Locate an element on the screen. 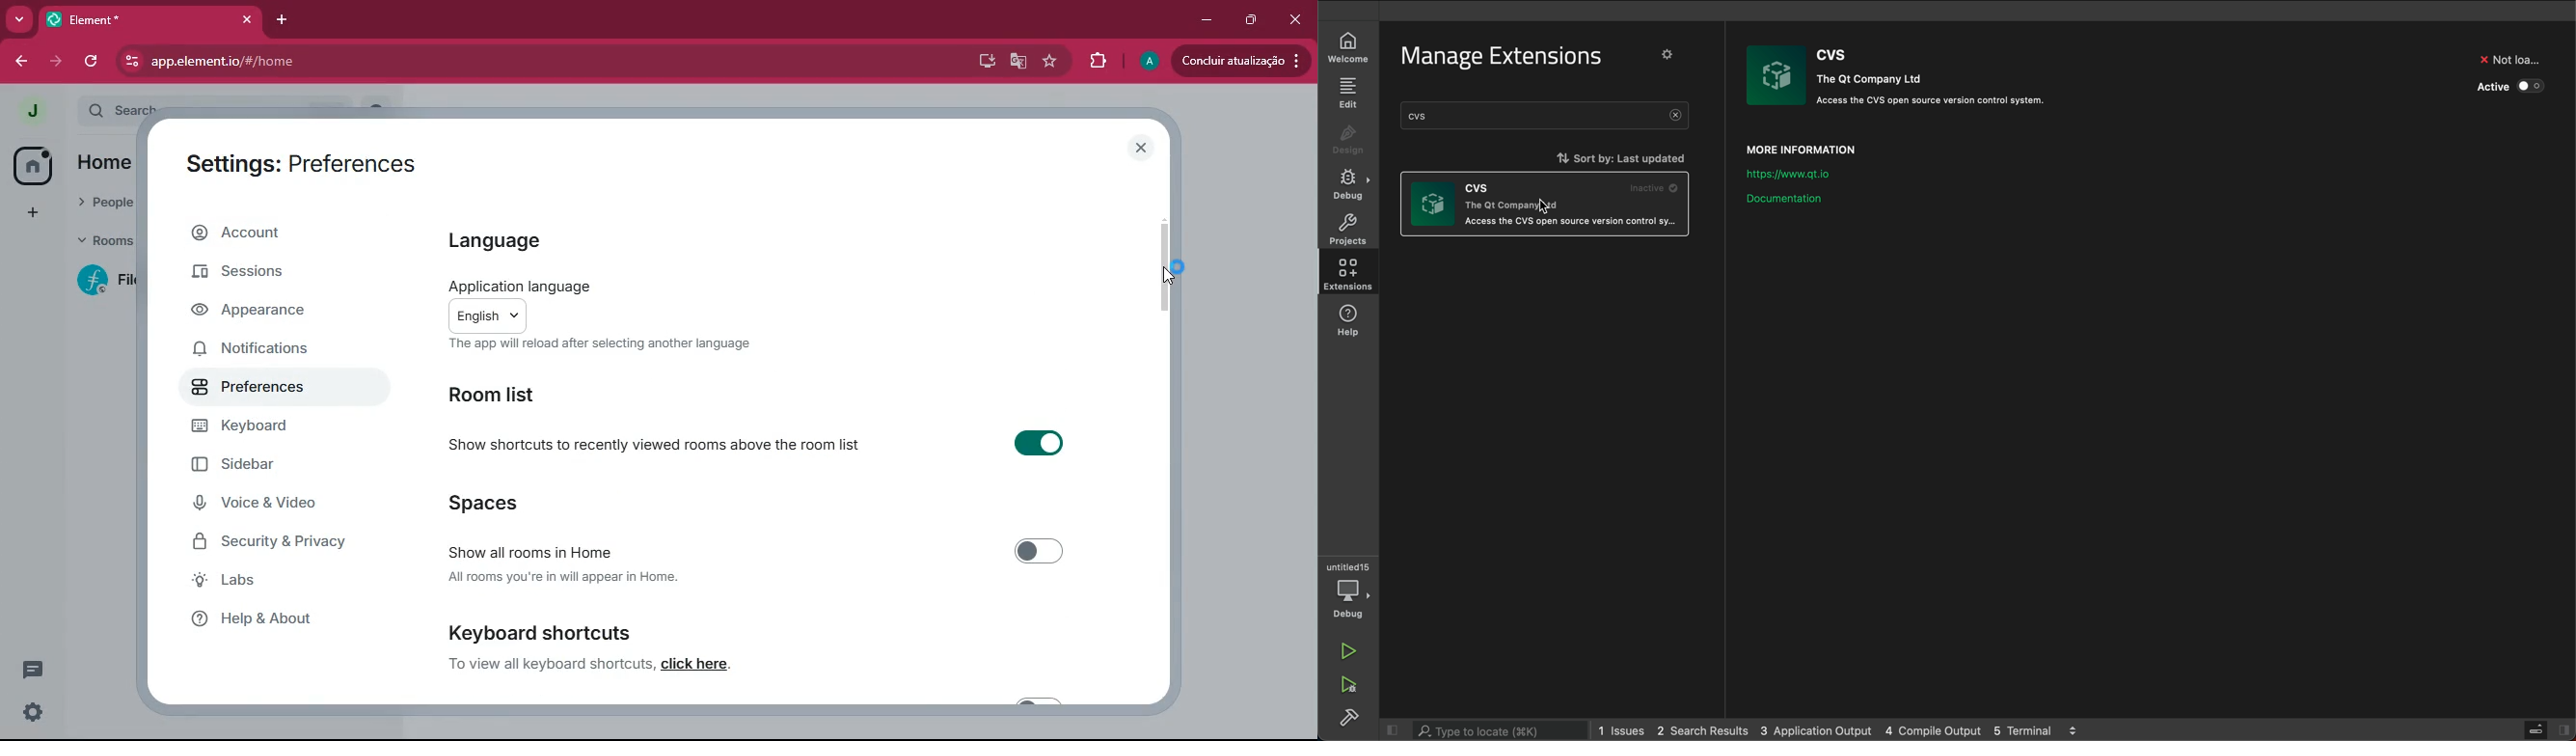  run is located at coordinates (1351, 652).